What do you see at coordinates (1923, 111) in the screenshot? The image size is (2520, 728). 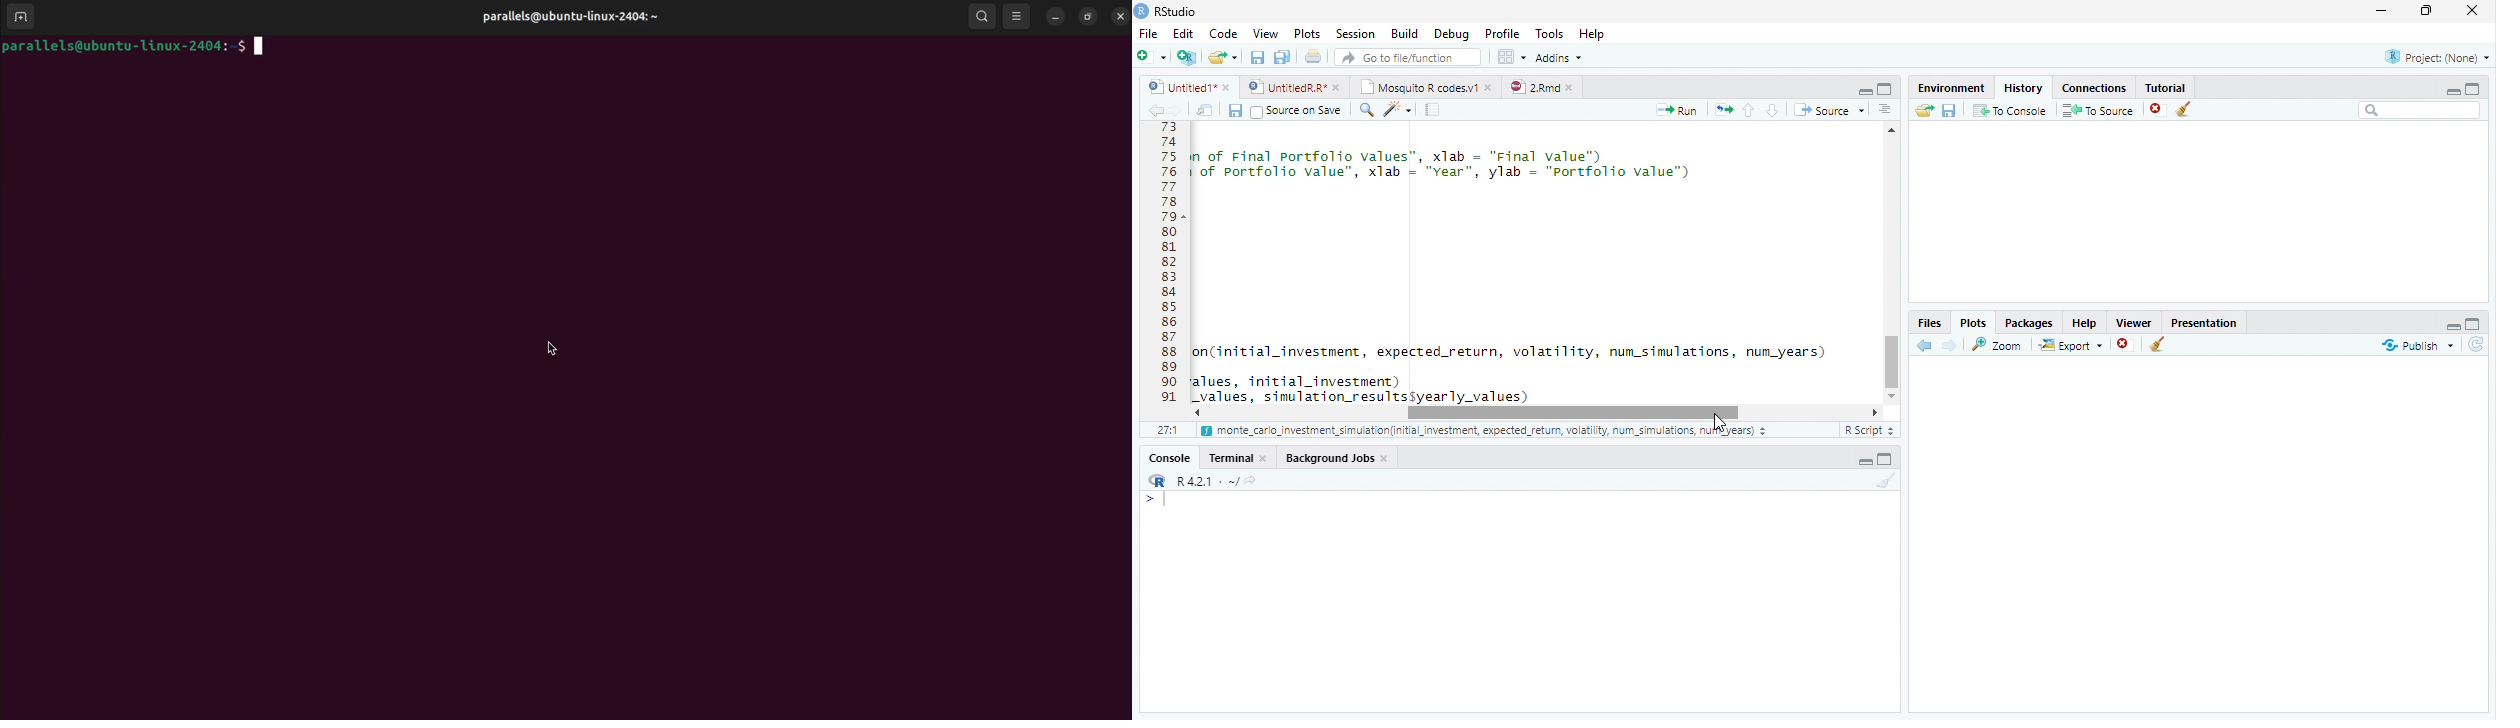 I see `Load history from an existing file` at bounding box center [1923, 111].